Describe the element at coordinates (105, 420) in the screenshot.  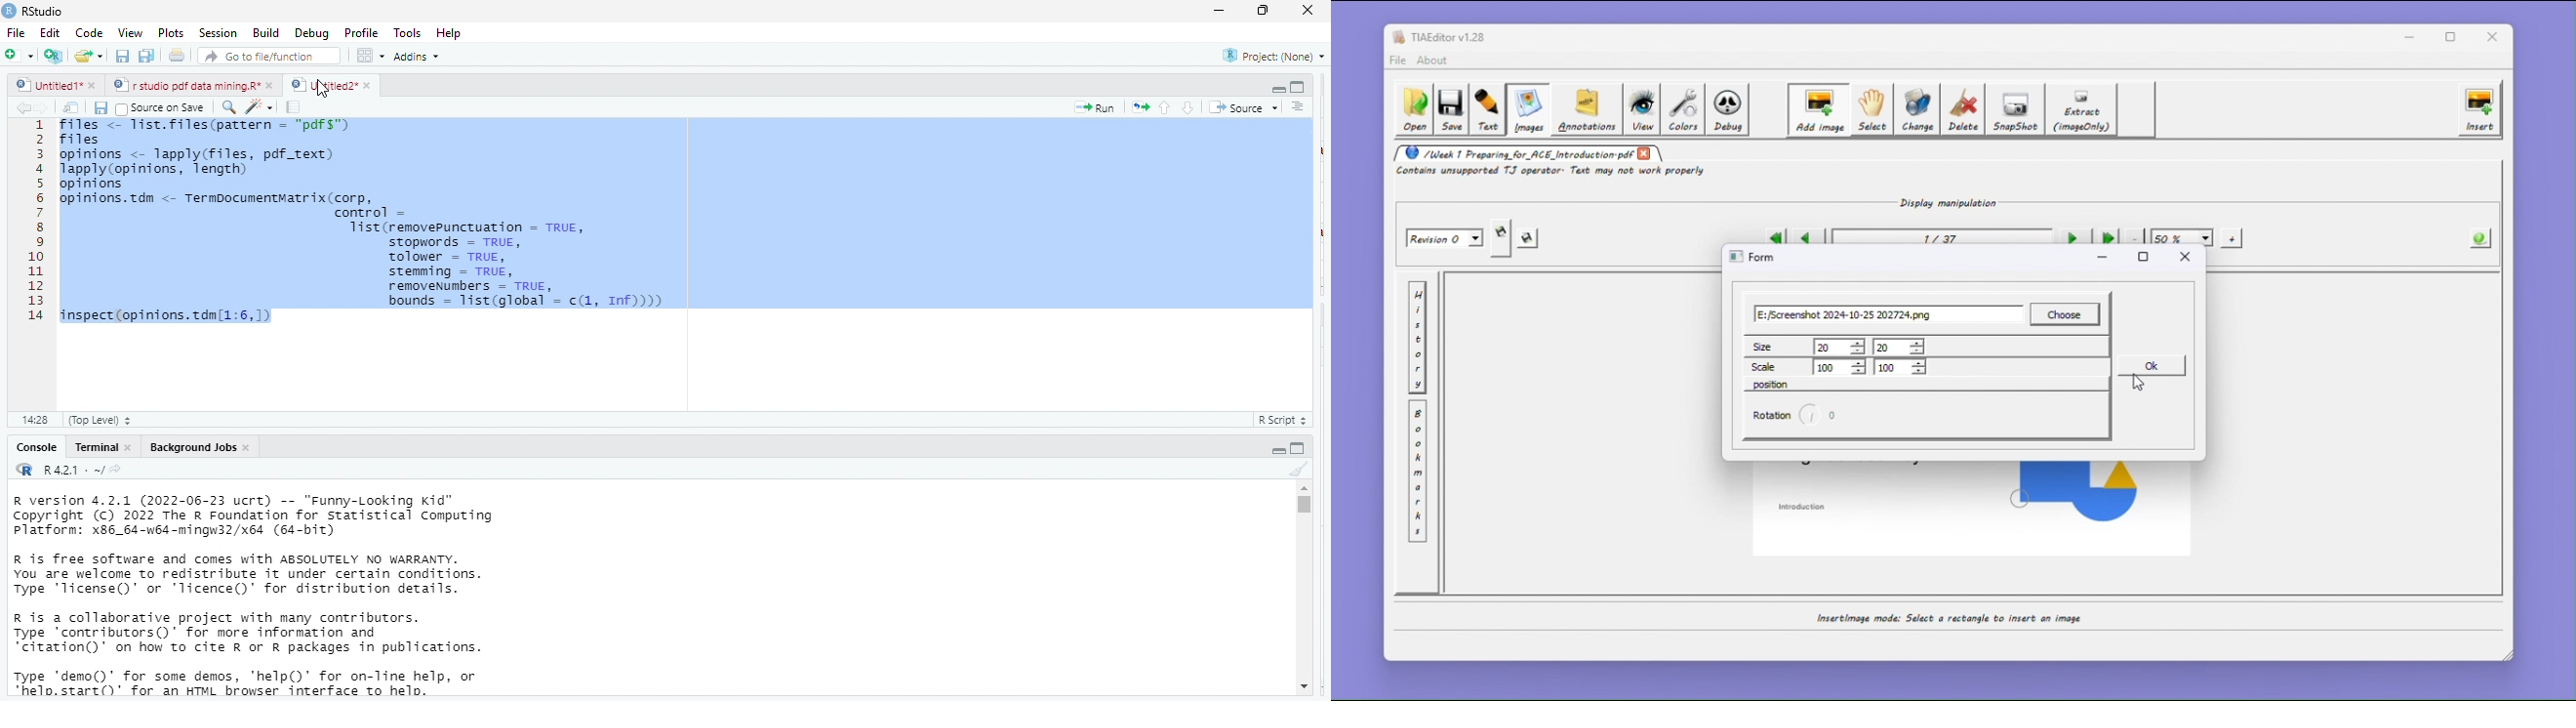
I see `top level` at that location.